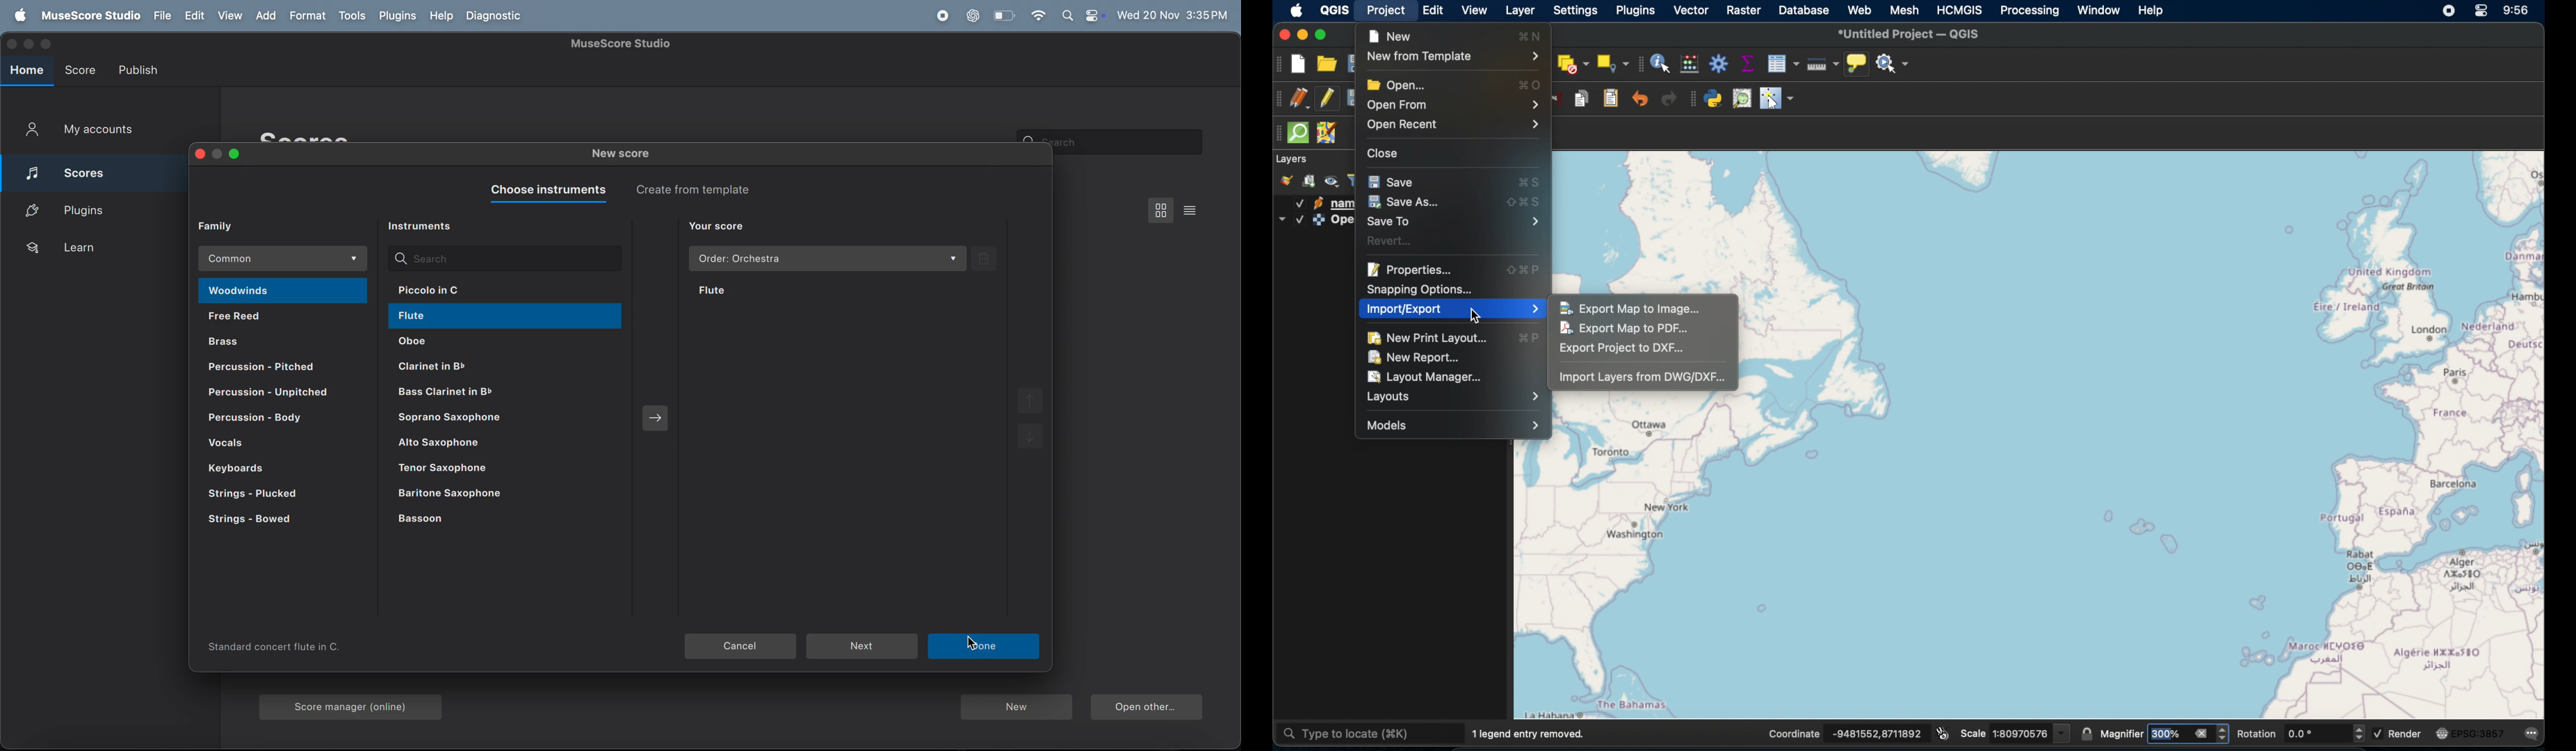  Describe the element at coordinates (1332, 181) in the screenshot. I see `manage map themes` at that location.